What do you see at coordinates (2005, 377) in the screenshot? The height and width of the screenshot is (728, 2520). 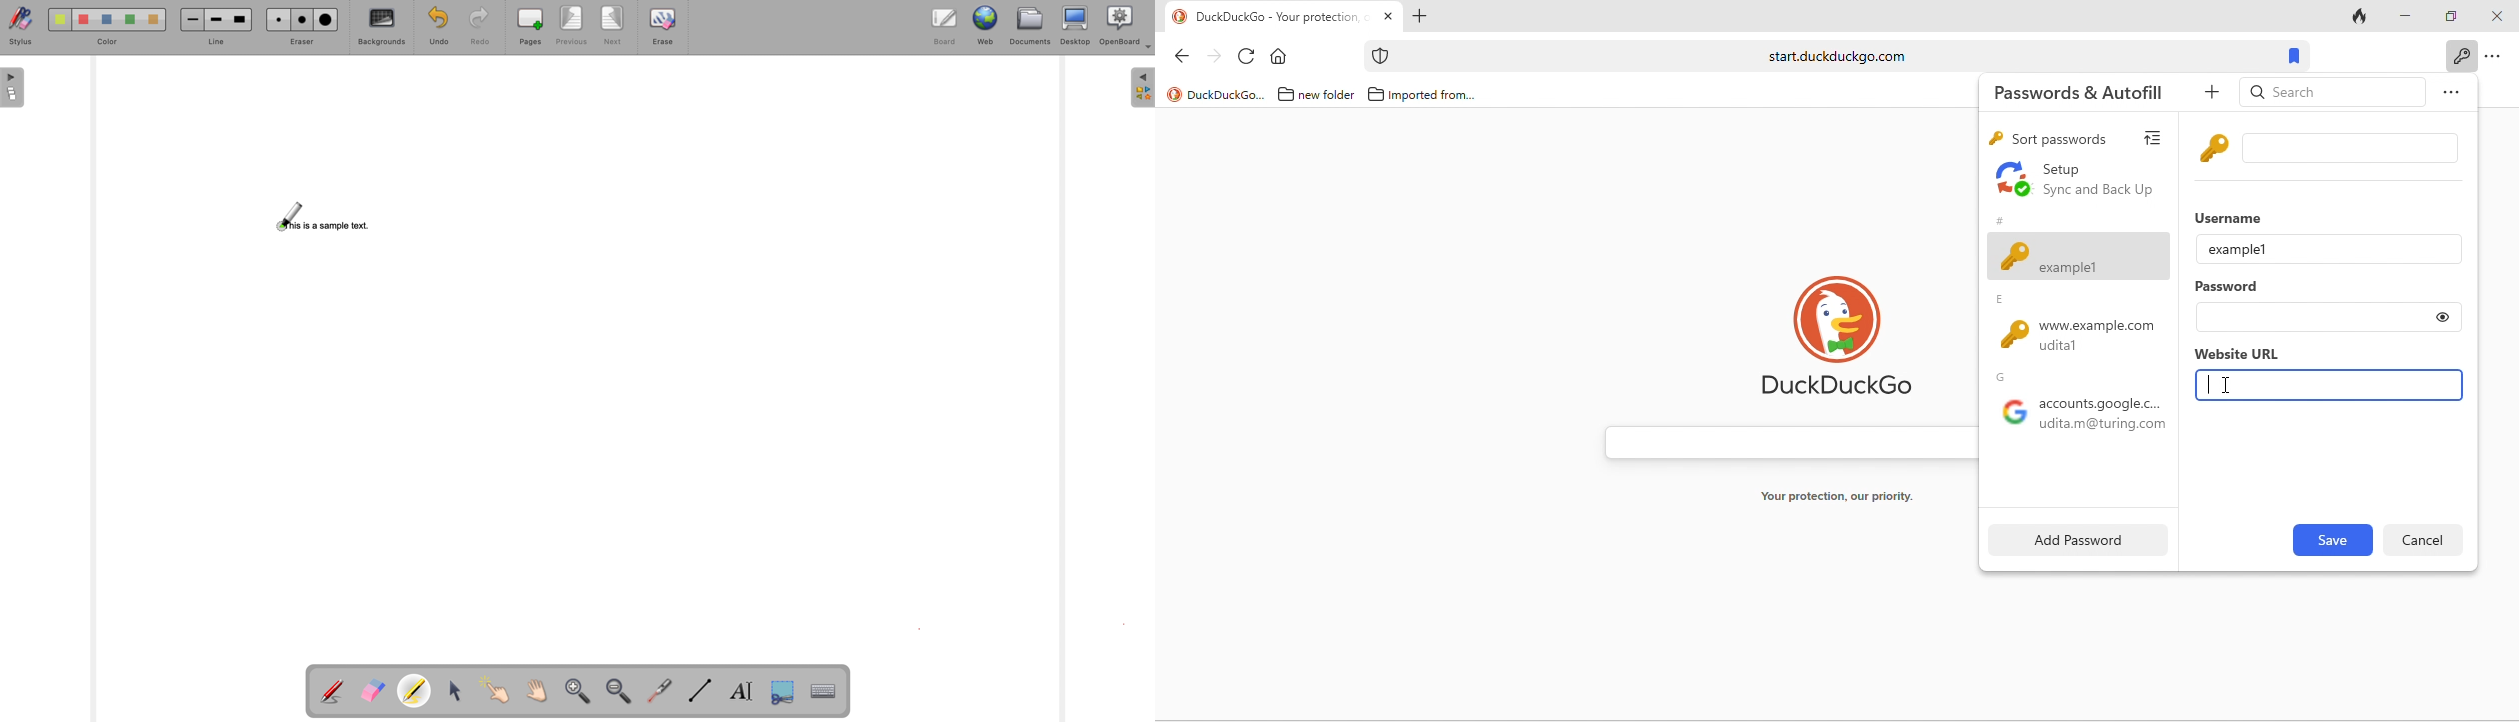 I see `g` at bounding box center [2005, 377].